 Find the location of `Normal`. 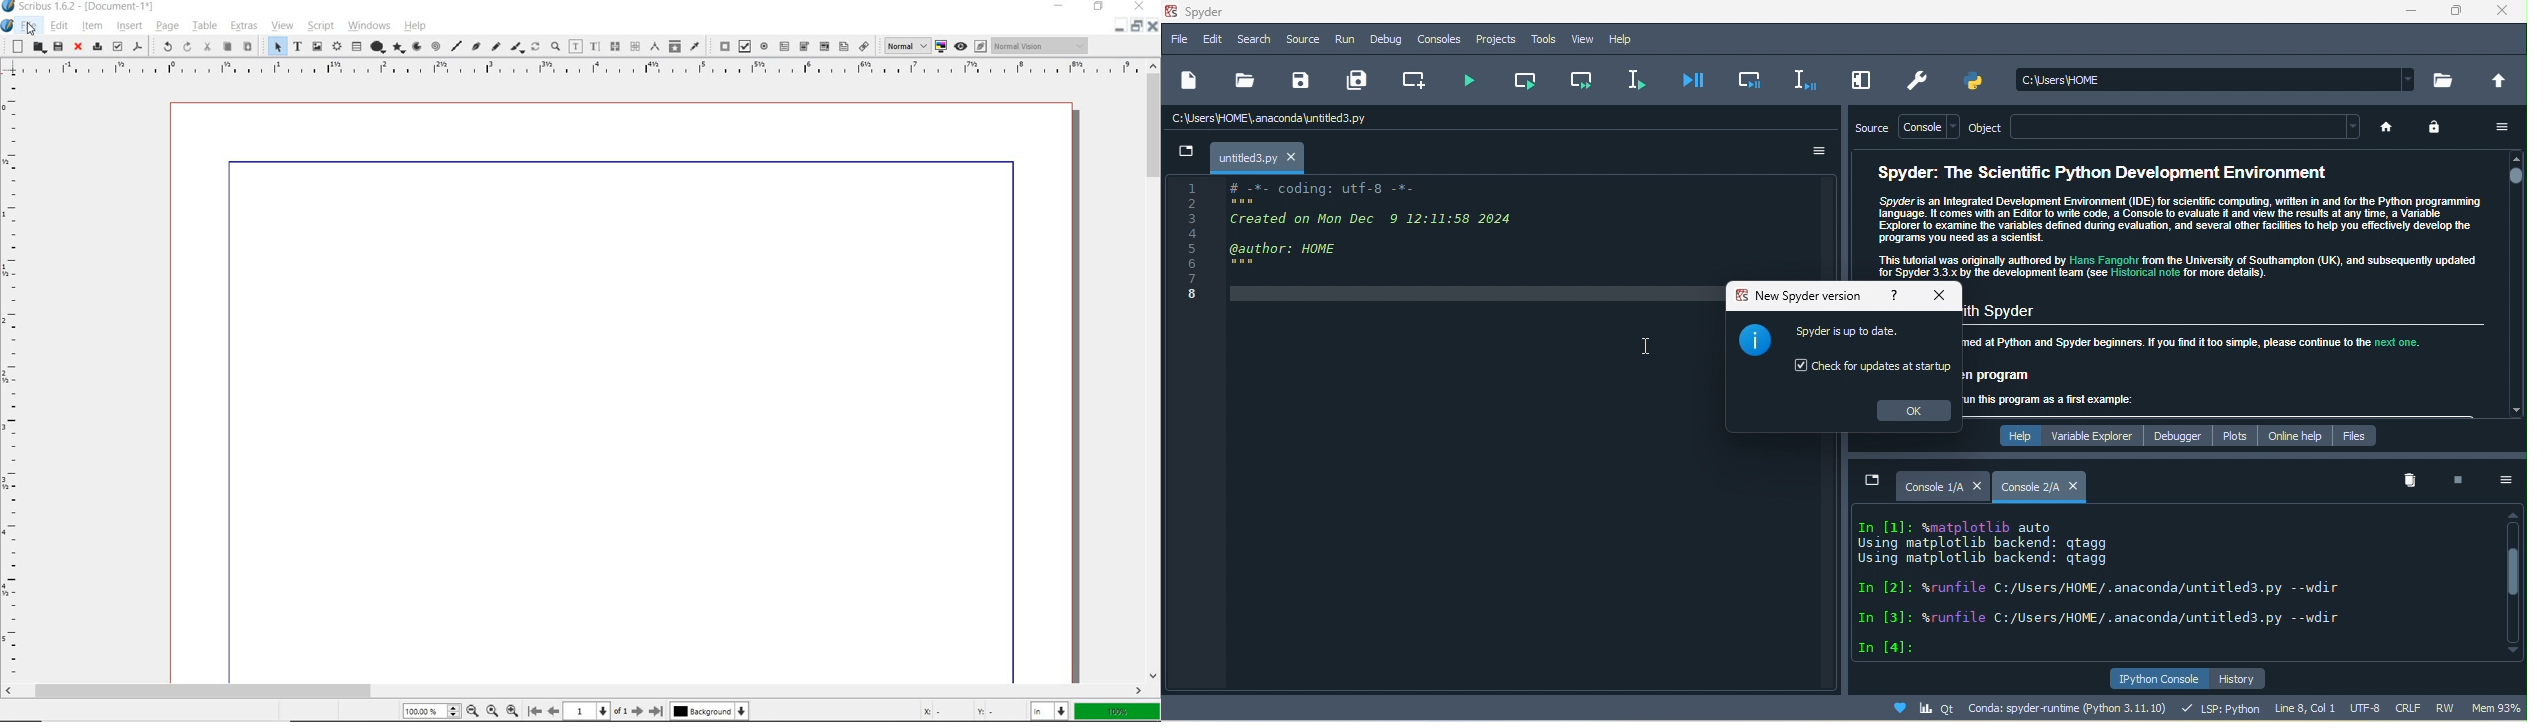

Normal is located at coordinates (904, 46).